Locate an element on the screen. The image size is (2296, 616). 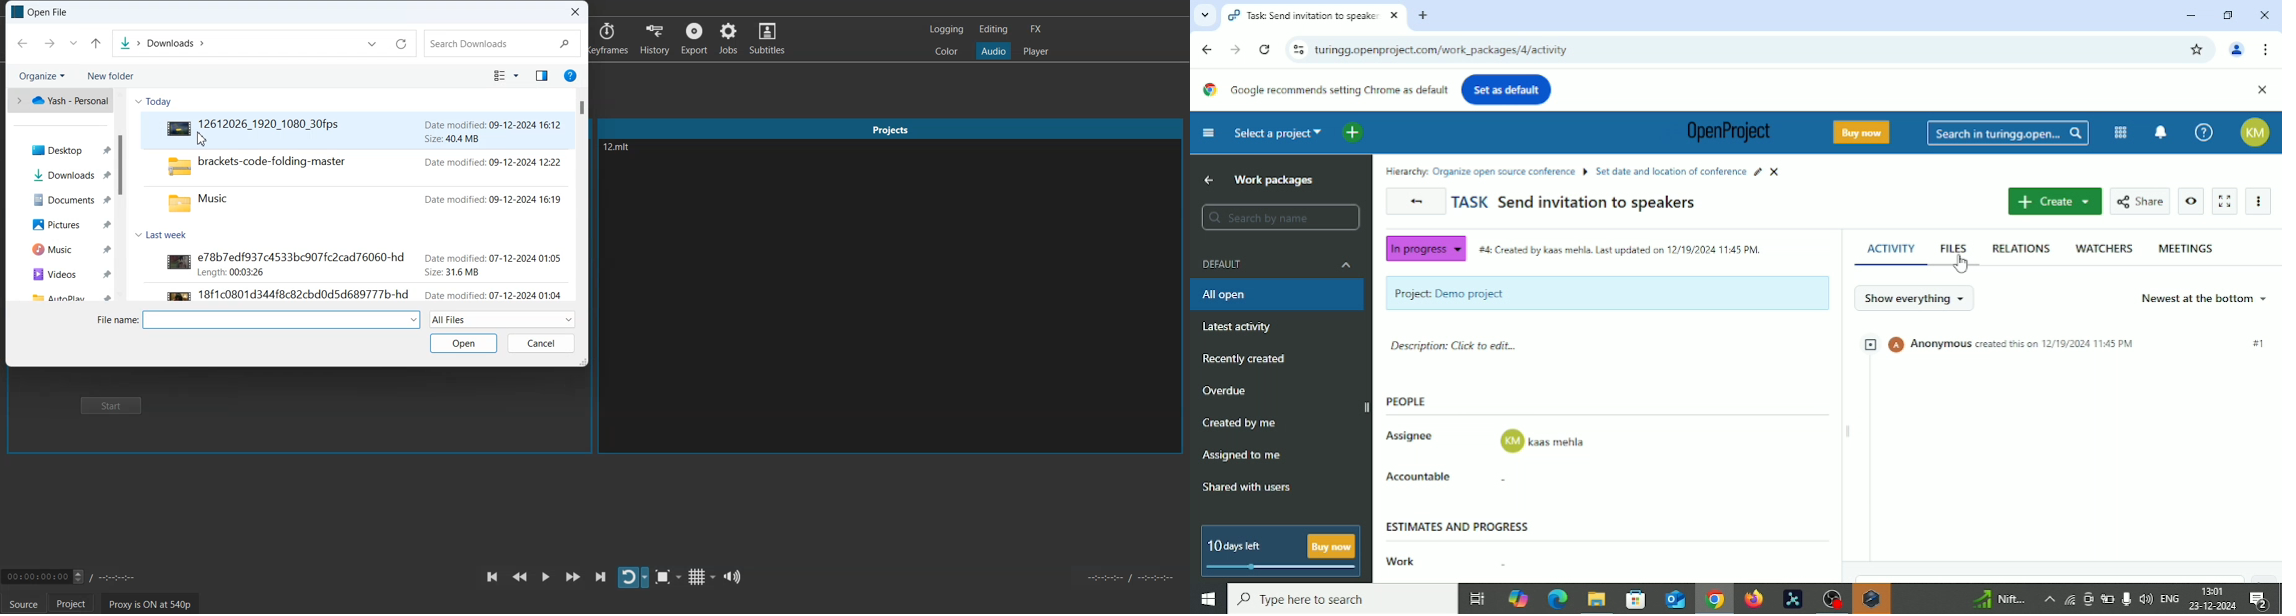
Jobs is located at coordinates (728, 38).